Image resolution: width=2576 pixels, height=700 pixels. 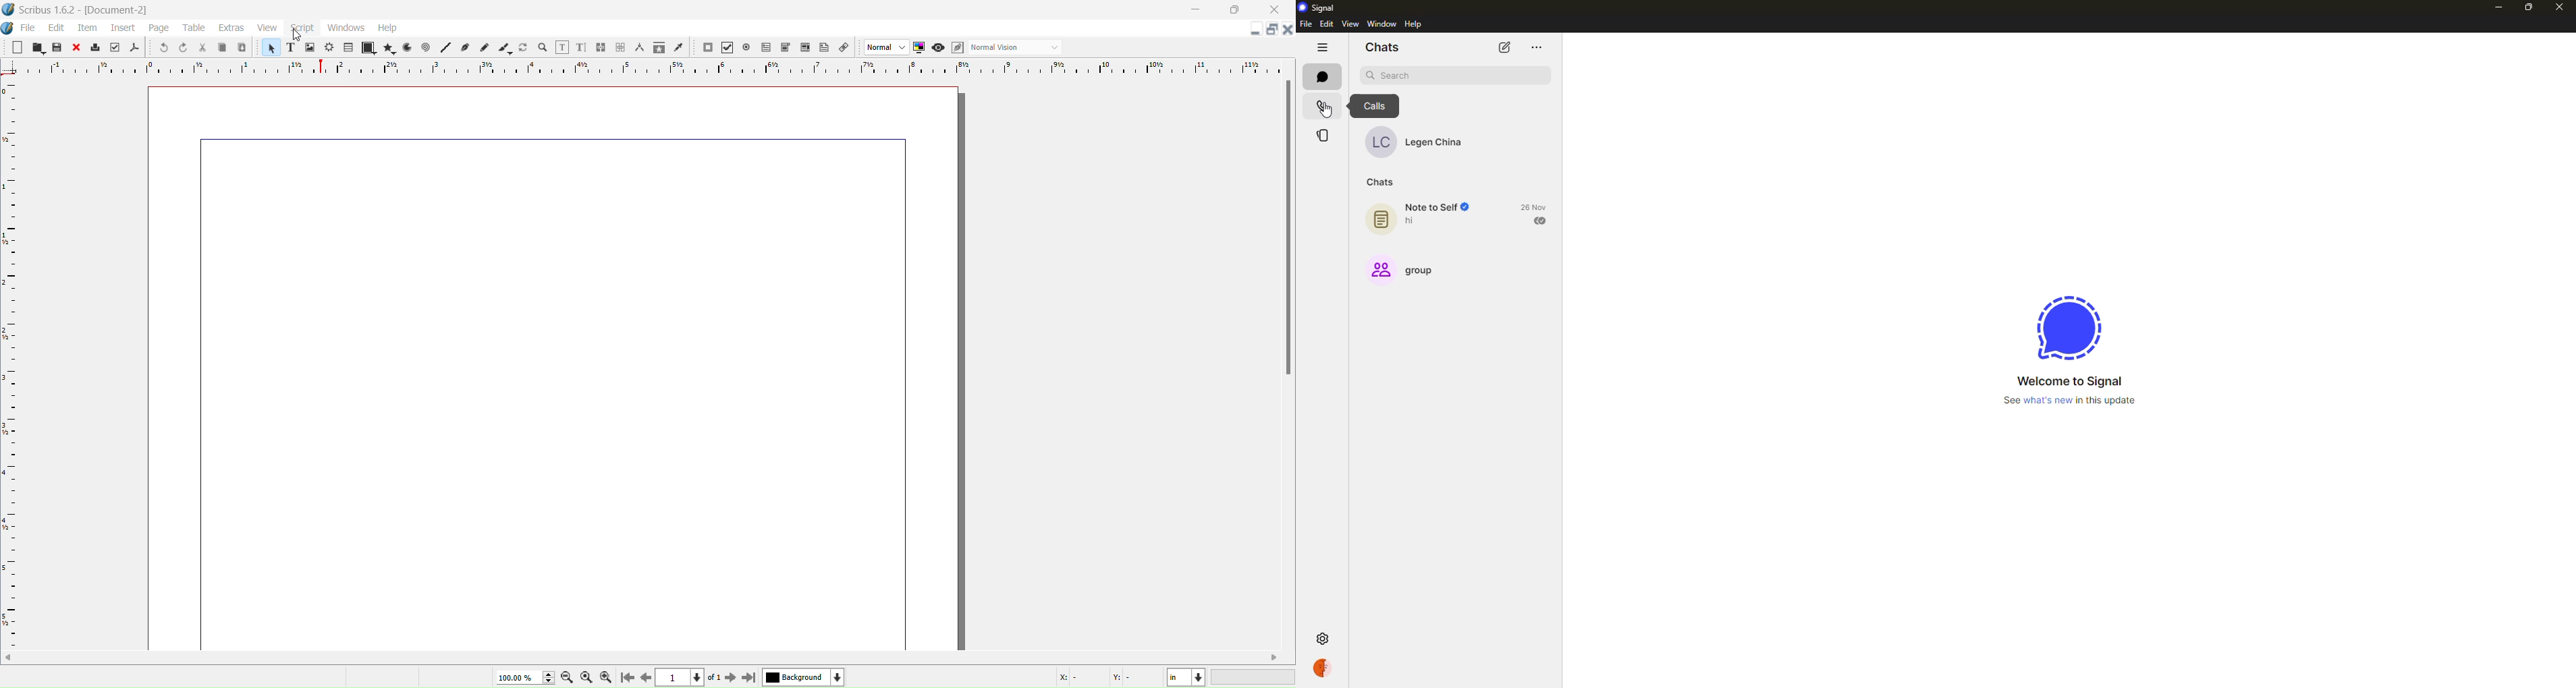 I want to click on Copy, so click(x=223, y=47).